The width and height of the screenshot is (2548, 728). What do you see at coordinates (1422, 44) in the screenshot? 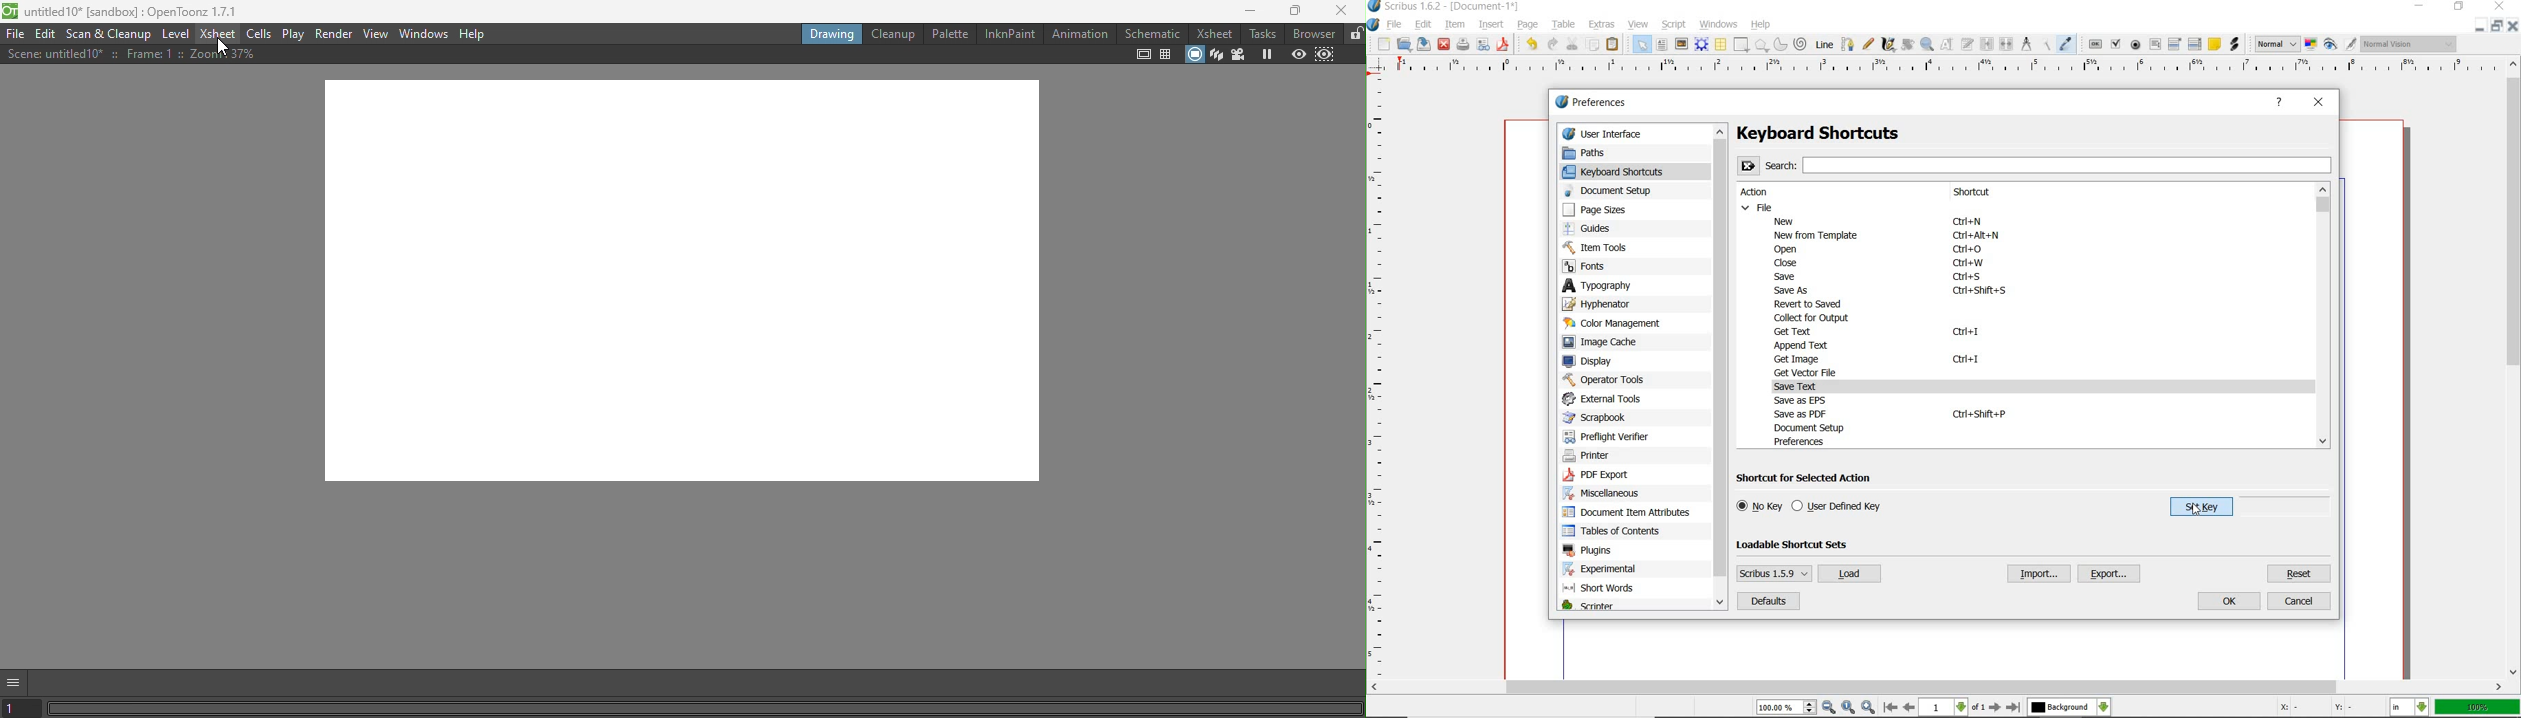
I see `save` at bounding box center [1422, 44].